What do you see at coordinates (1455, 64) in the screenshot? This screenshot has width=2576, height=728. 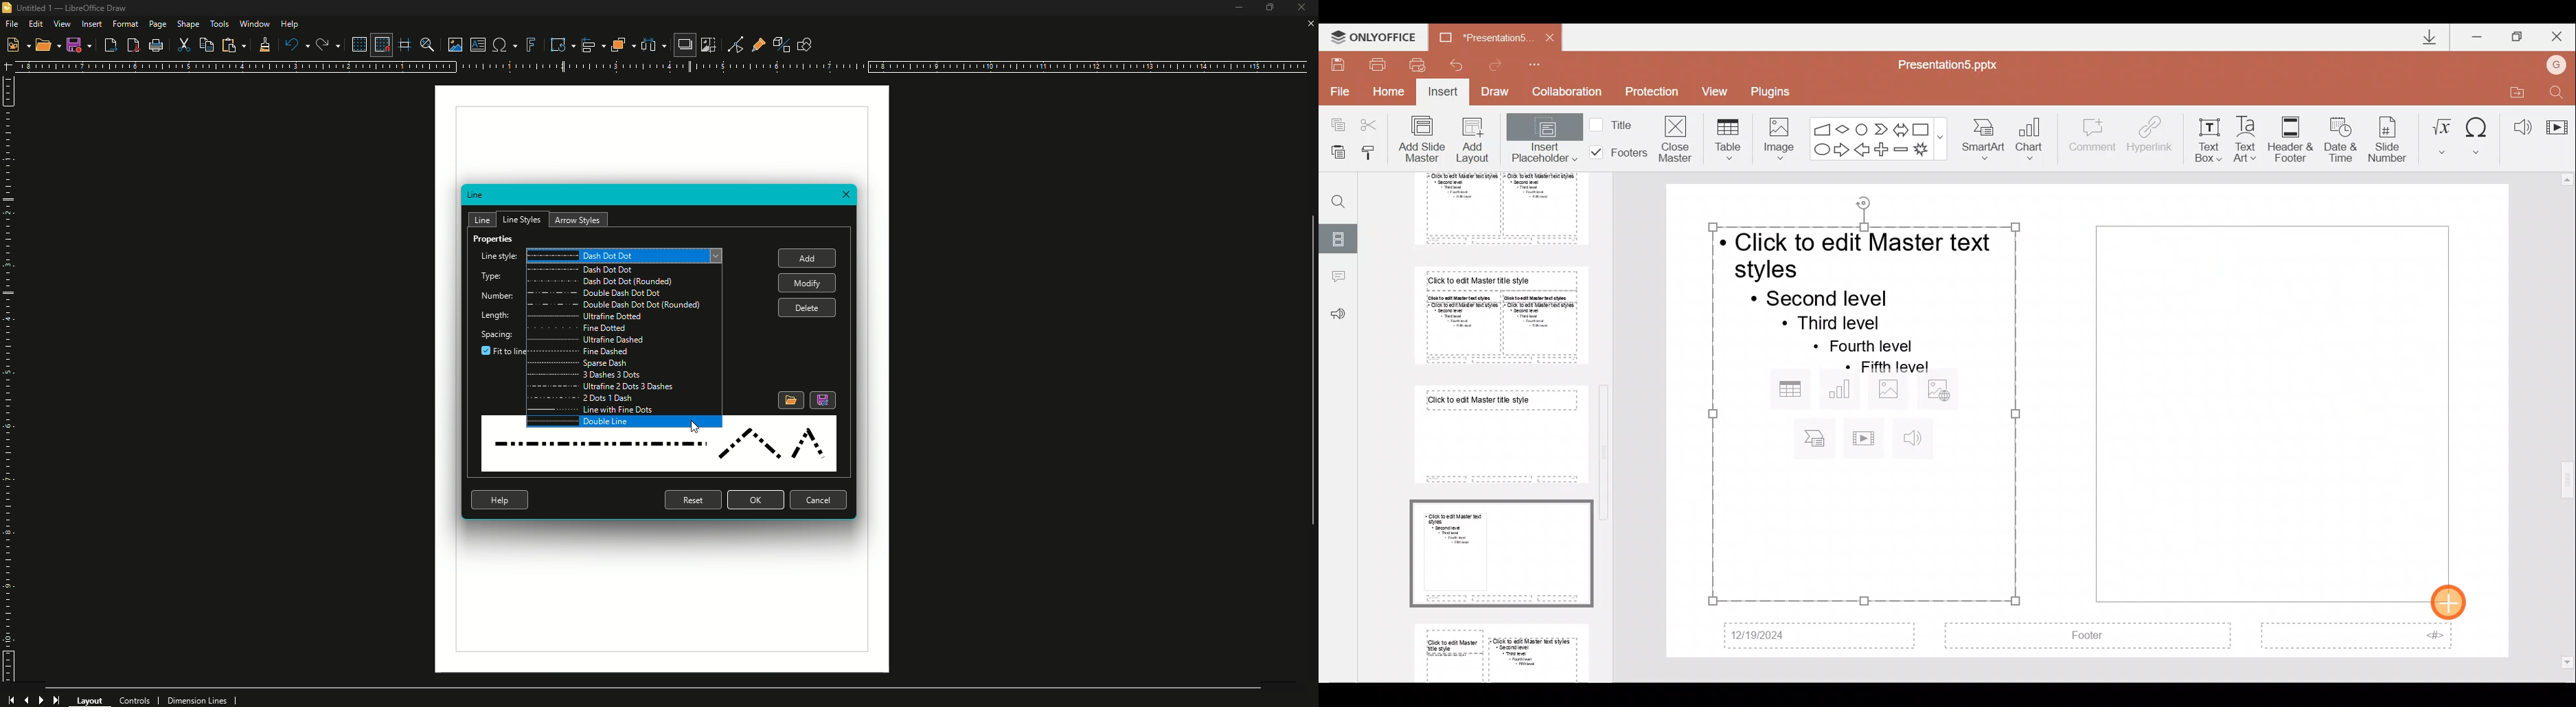 I see `Undo` at bounding box center [1455, 64].